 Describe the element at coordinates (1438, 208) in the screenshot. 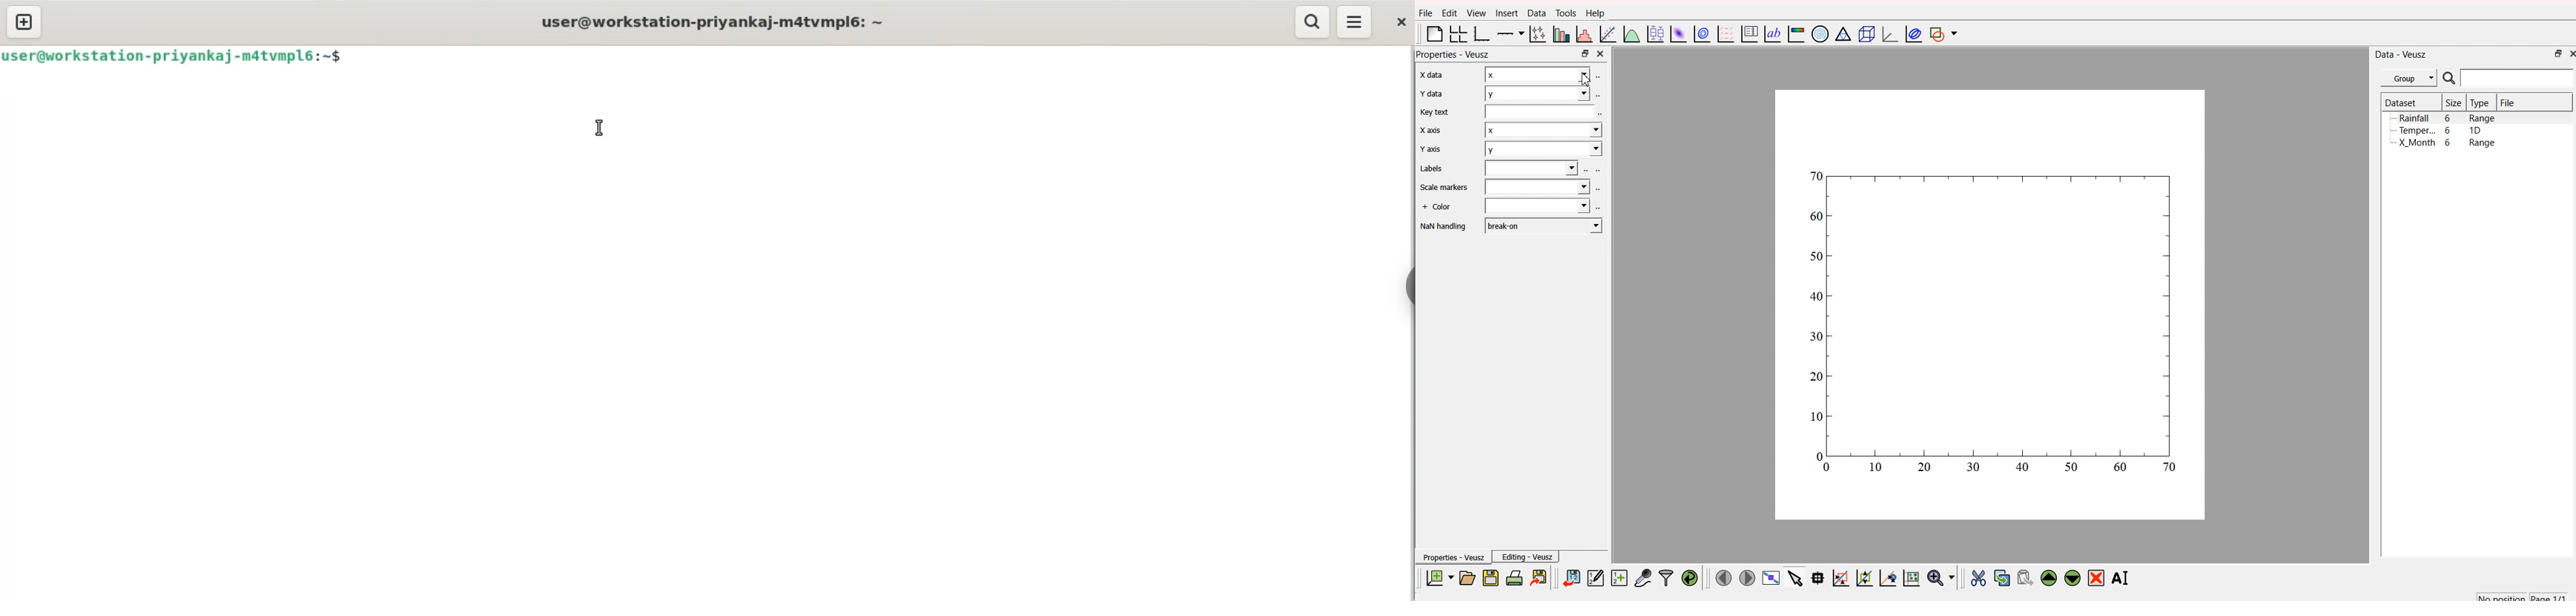

I see `+ Color` at that location.